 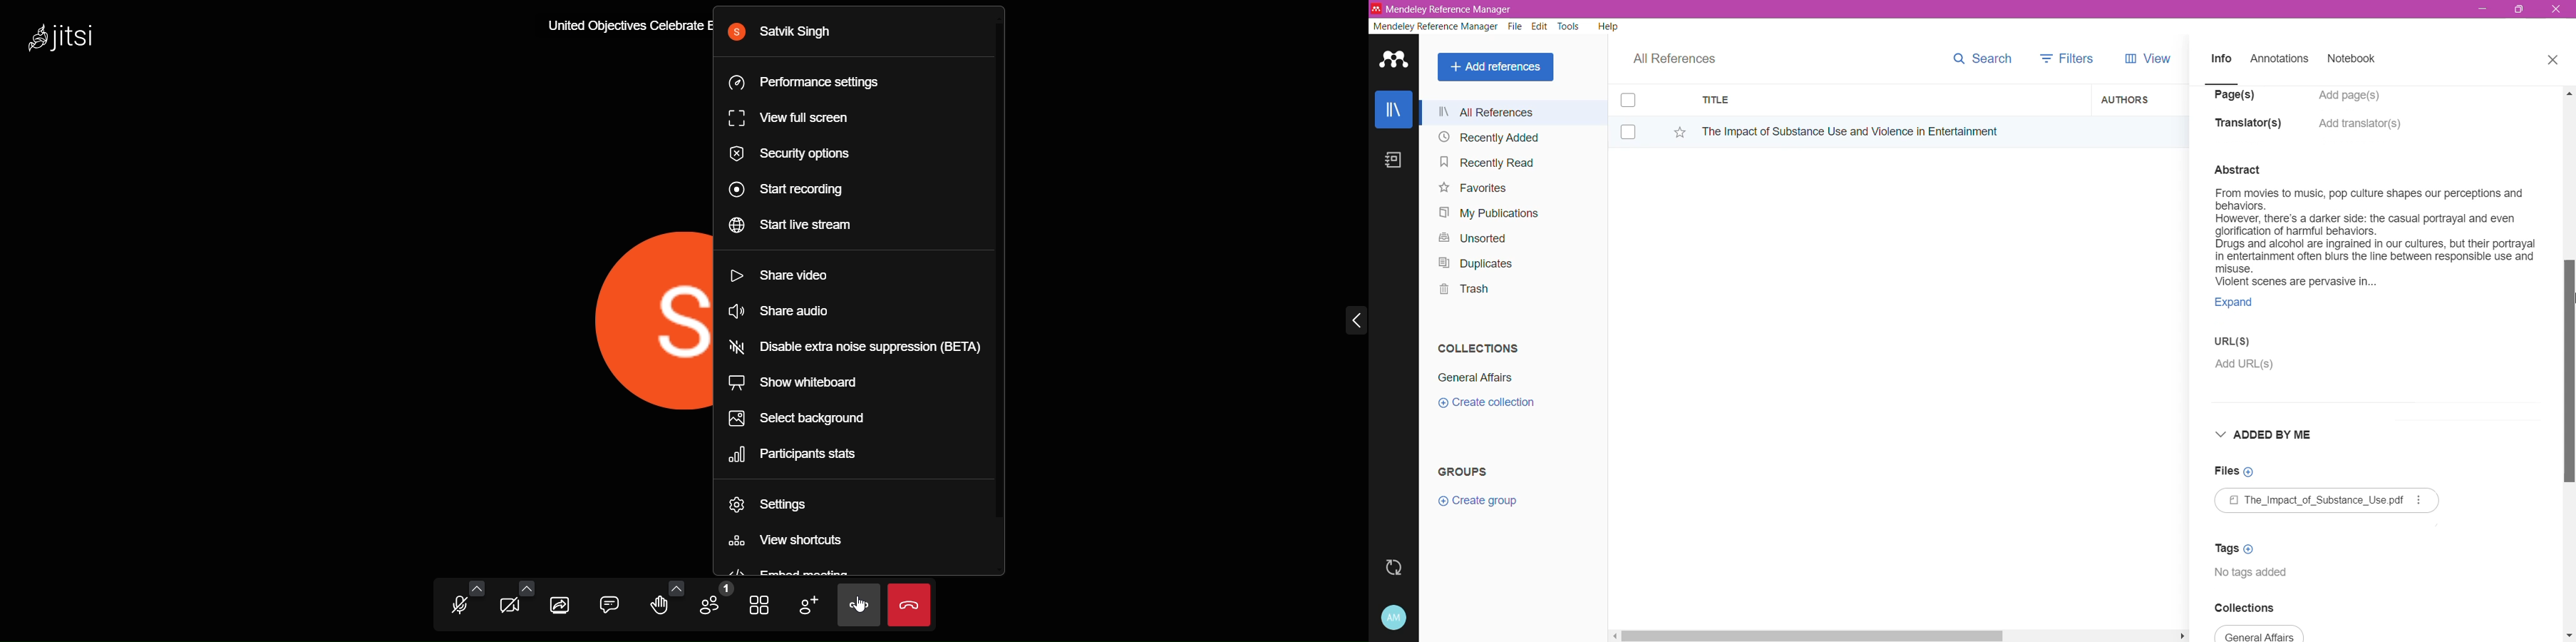 What do you see at coordinates (662, 608) in the screenshot?
I see `raise hand` at bounding box center [662, 608].